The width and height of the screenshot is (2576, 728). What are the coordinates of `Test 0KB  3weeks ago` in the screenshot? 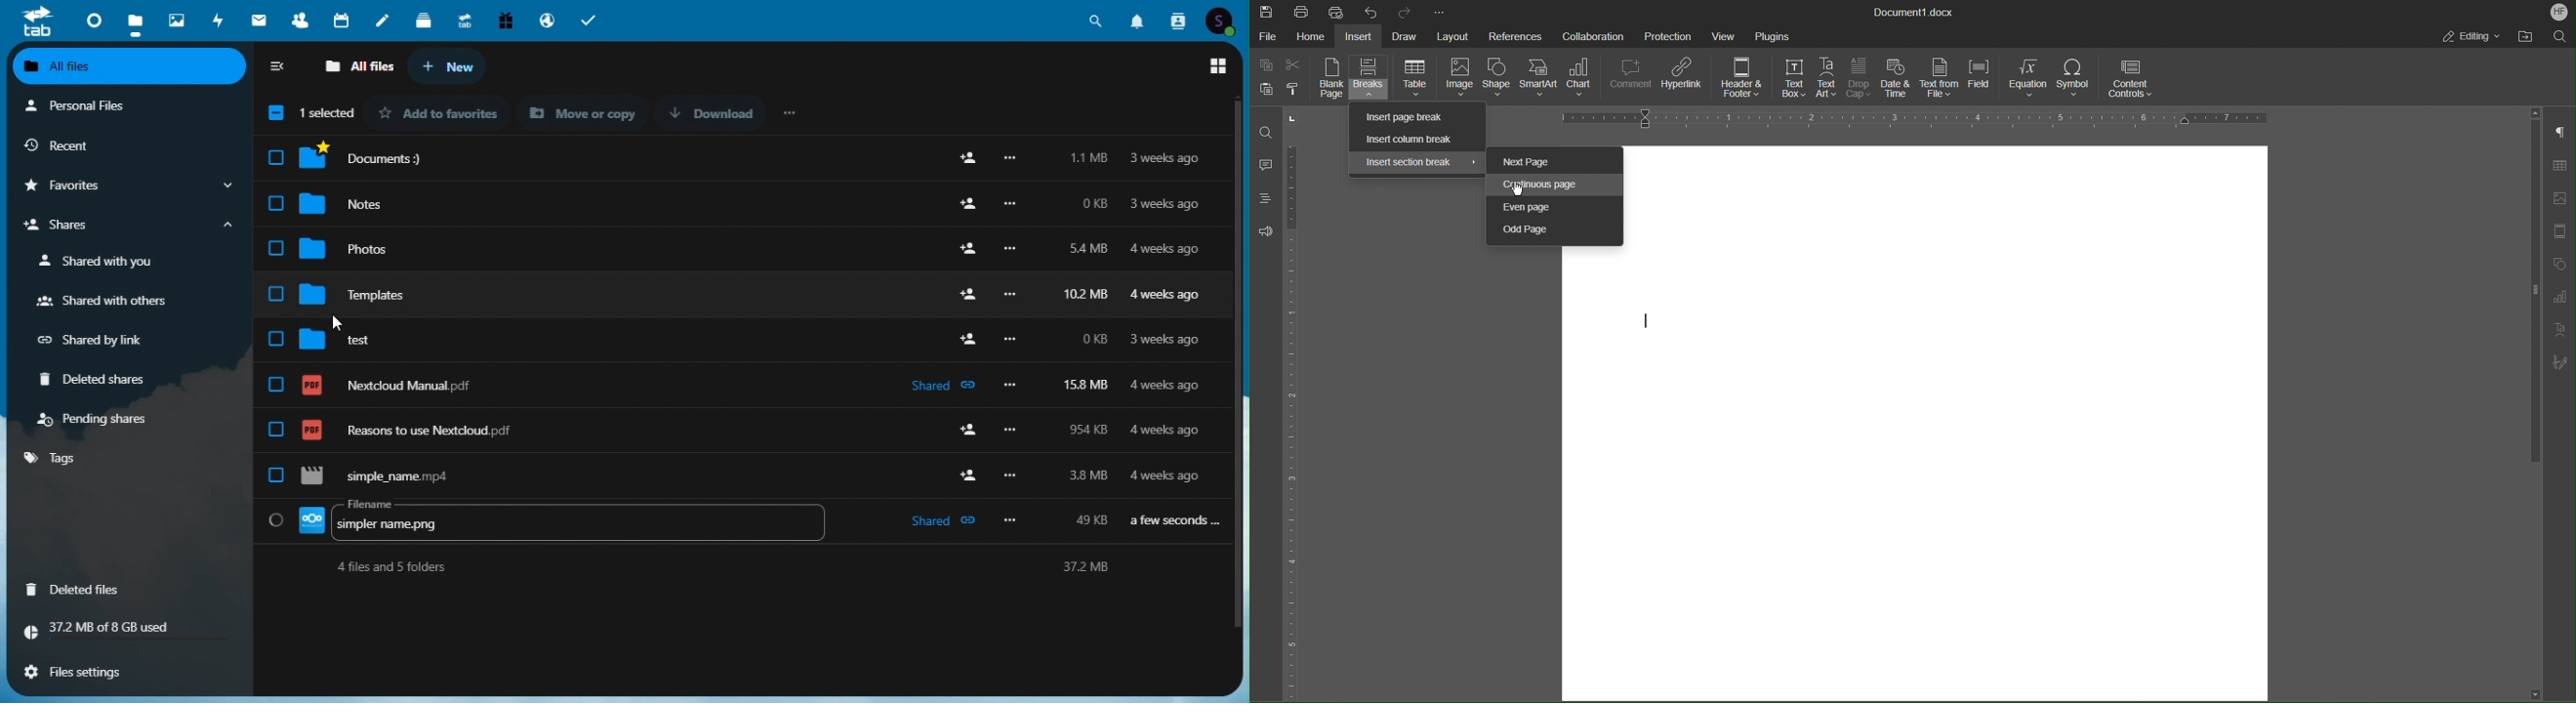 It's located at (742, 331).